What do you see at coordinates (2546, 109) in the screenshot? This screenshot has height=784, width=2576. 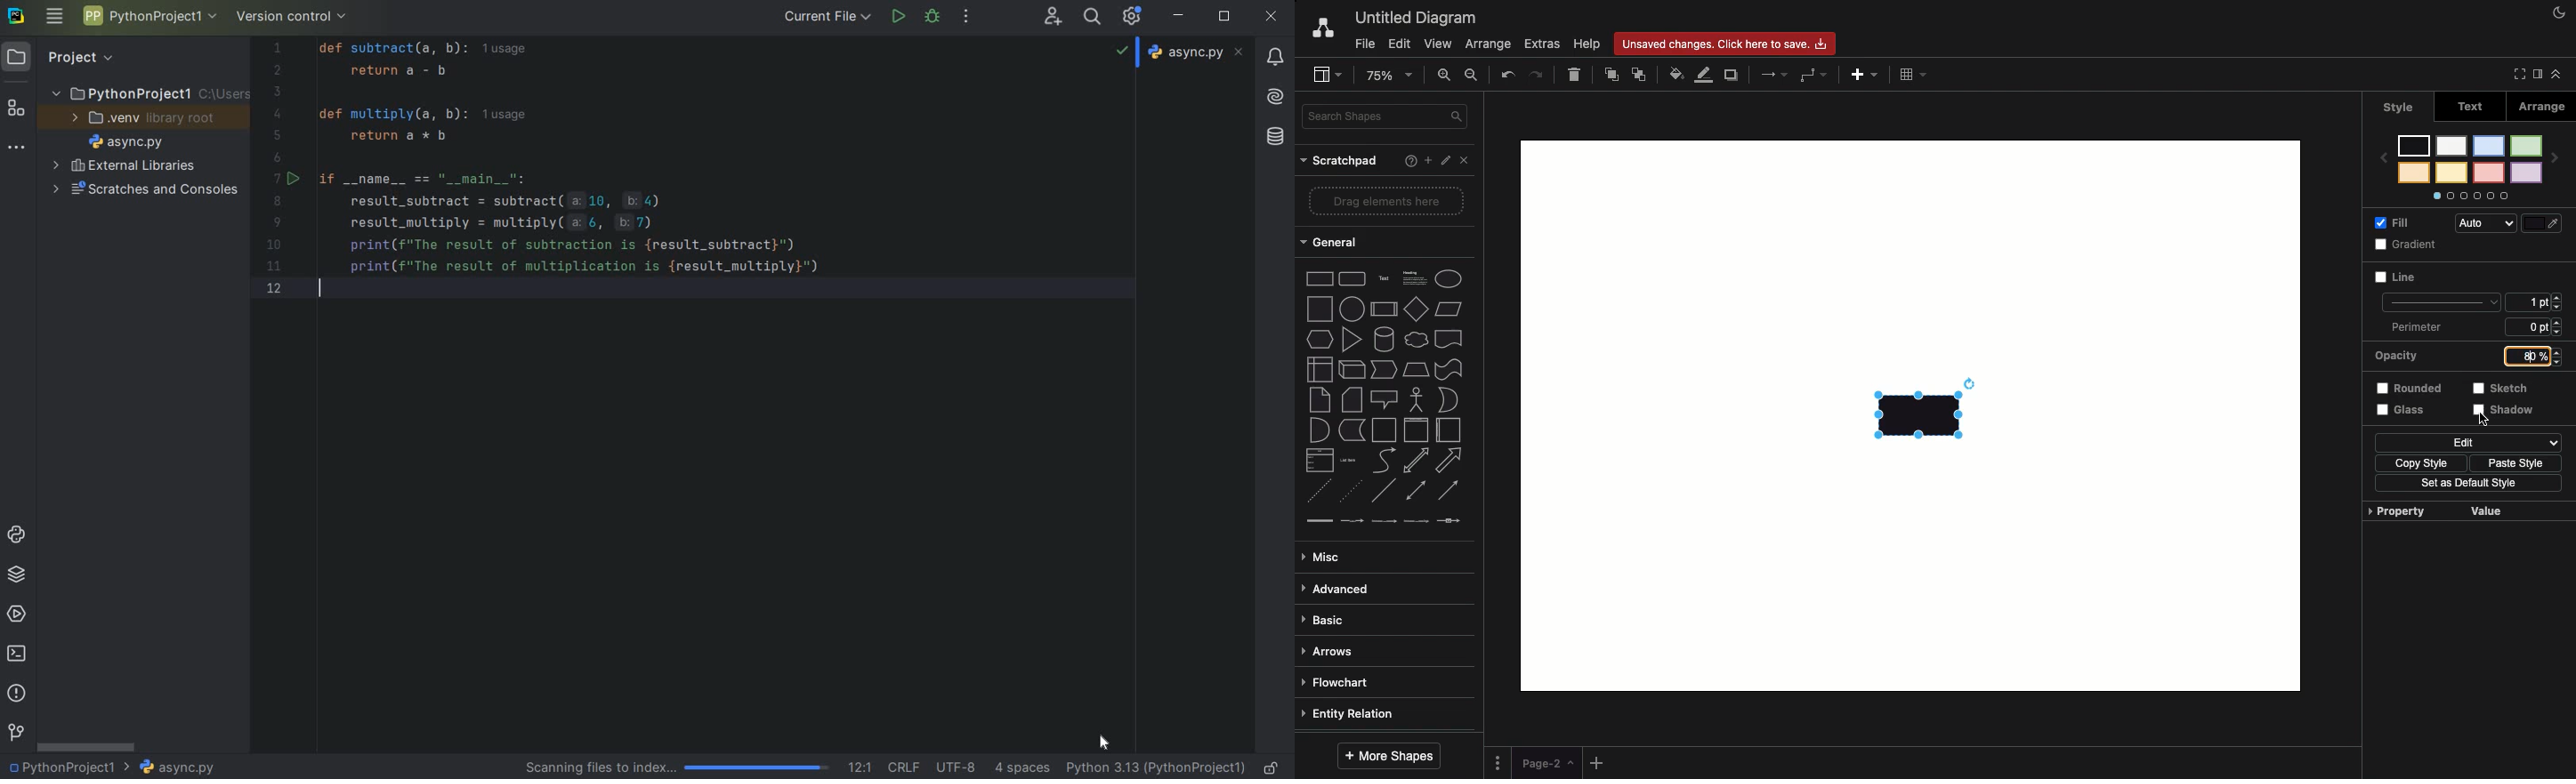 I see `Arrange` at bounding box center [2546, 109].